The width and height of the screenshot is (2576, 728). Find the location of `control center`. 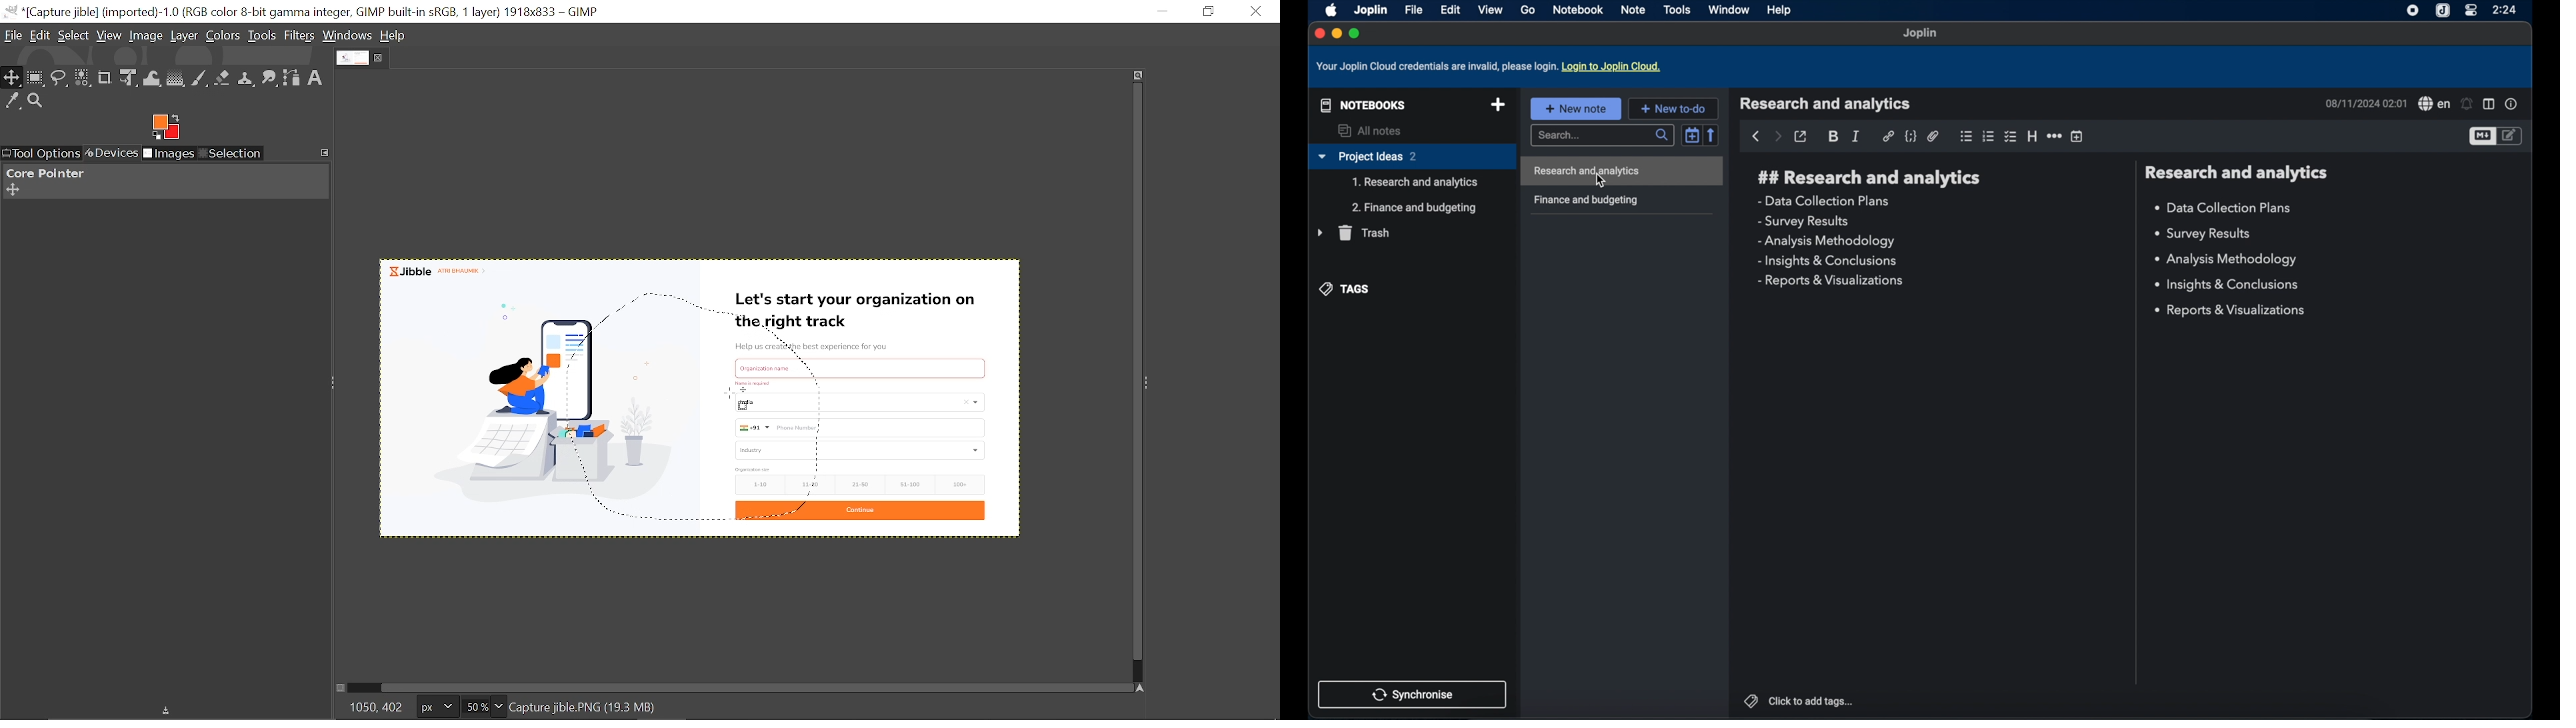

control center is located at coordinates (2470, 11).